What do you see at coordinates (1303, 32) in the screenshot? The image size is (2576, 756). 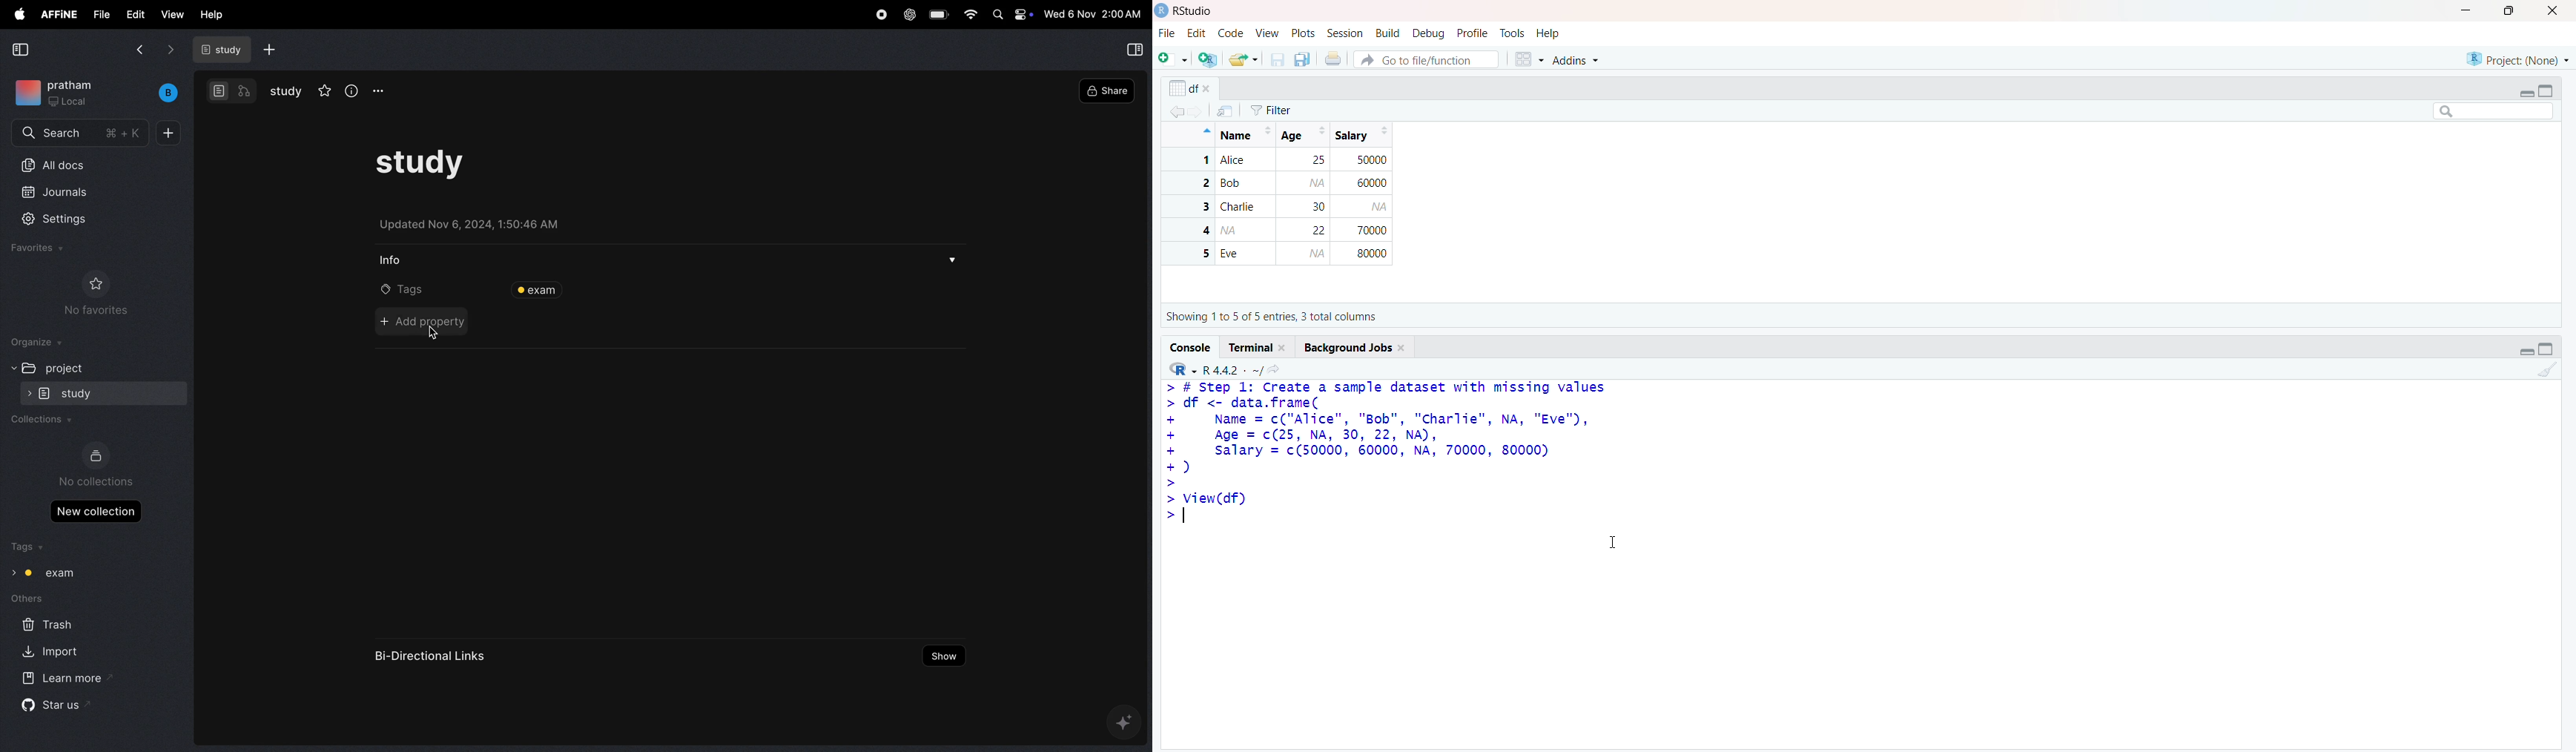 I see `Posts` at bounding box center [1303, 32].